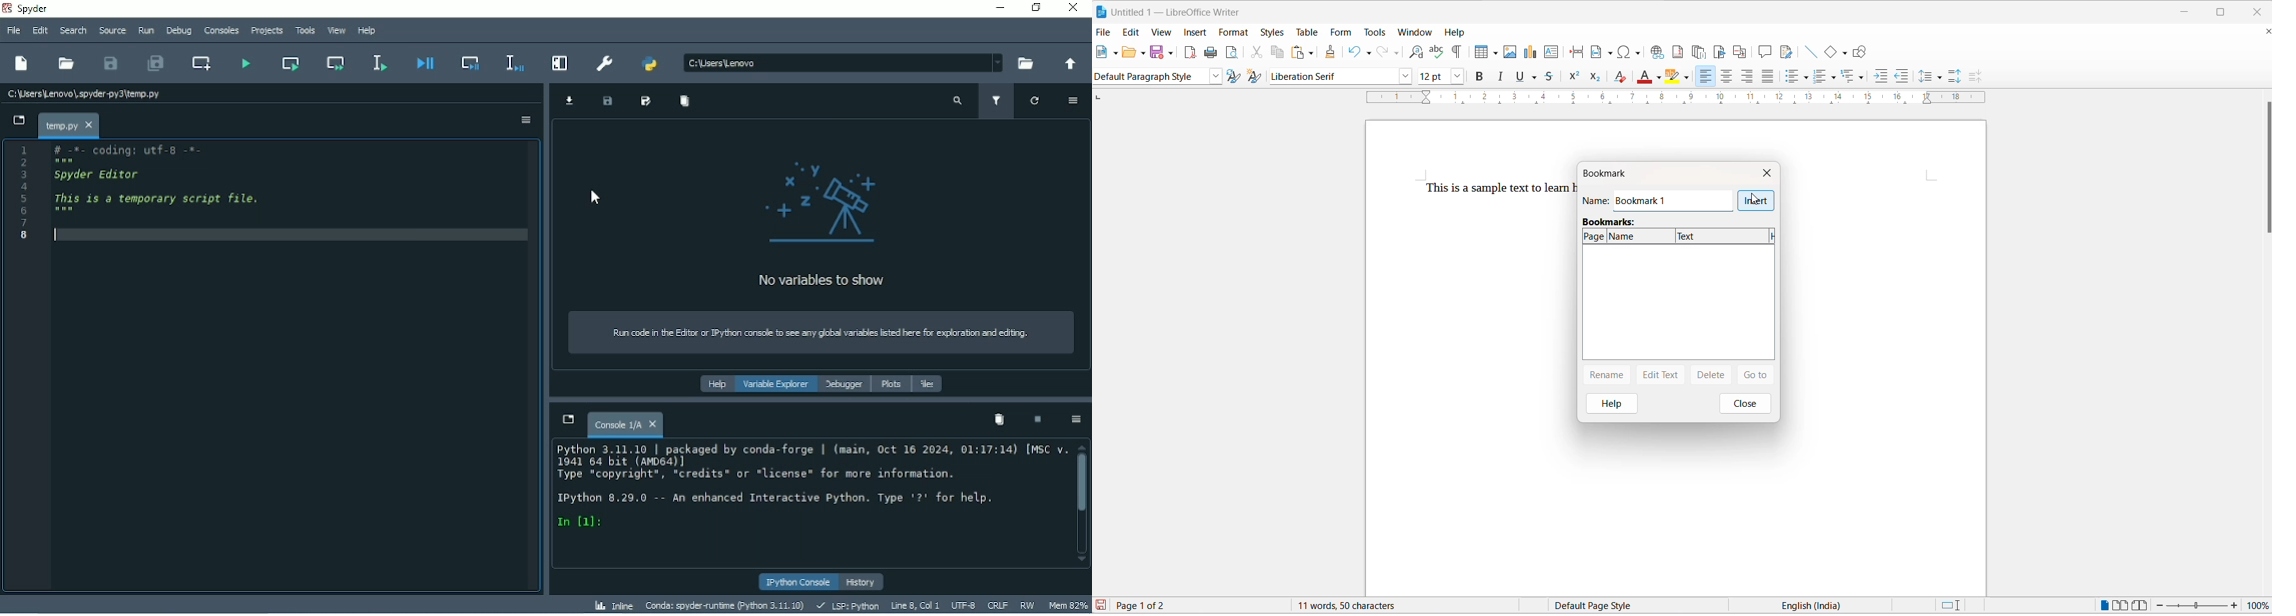 This screenshot has width=2296, height=616. I want to click on Save data, so click(607, 102).